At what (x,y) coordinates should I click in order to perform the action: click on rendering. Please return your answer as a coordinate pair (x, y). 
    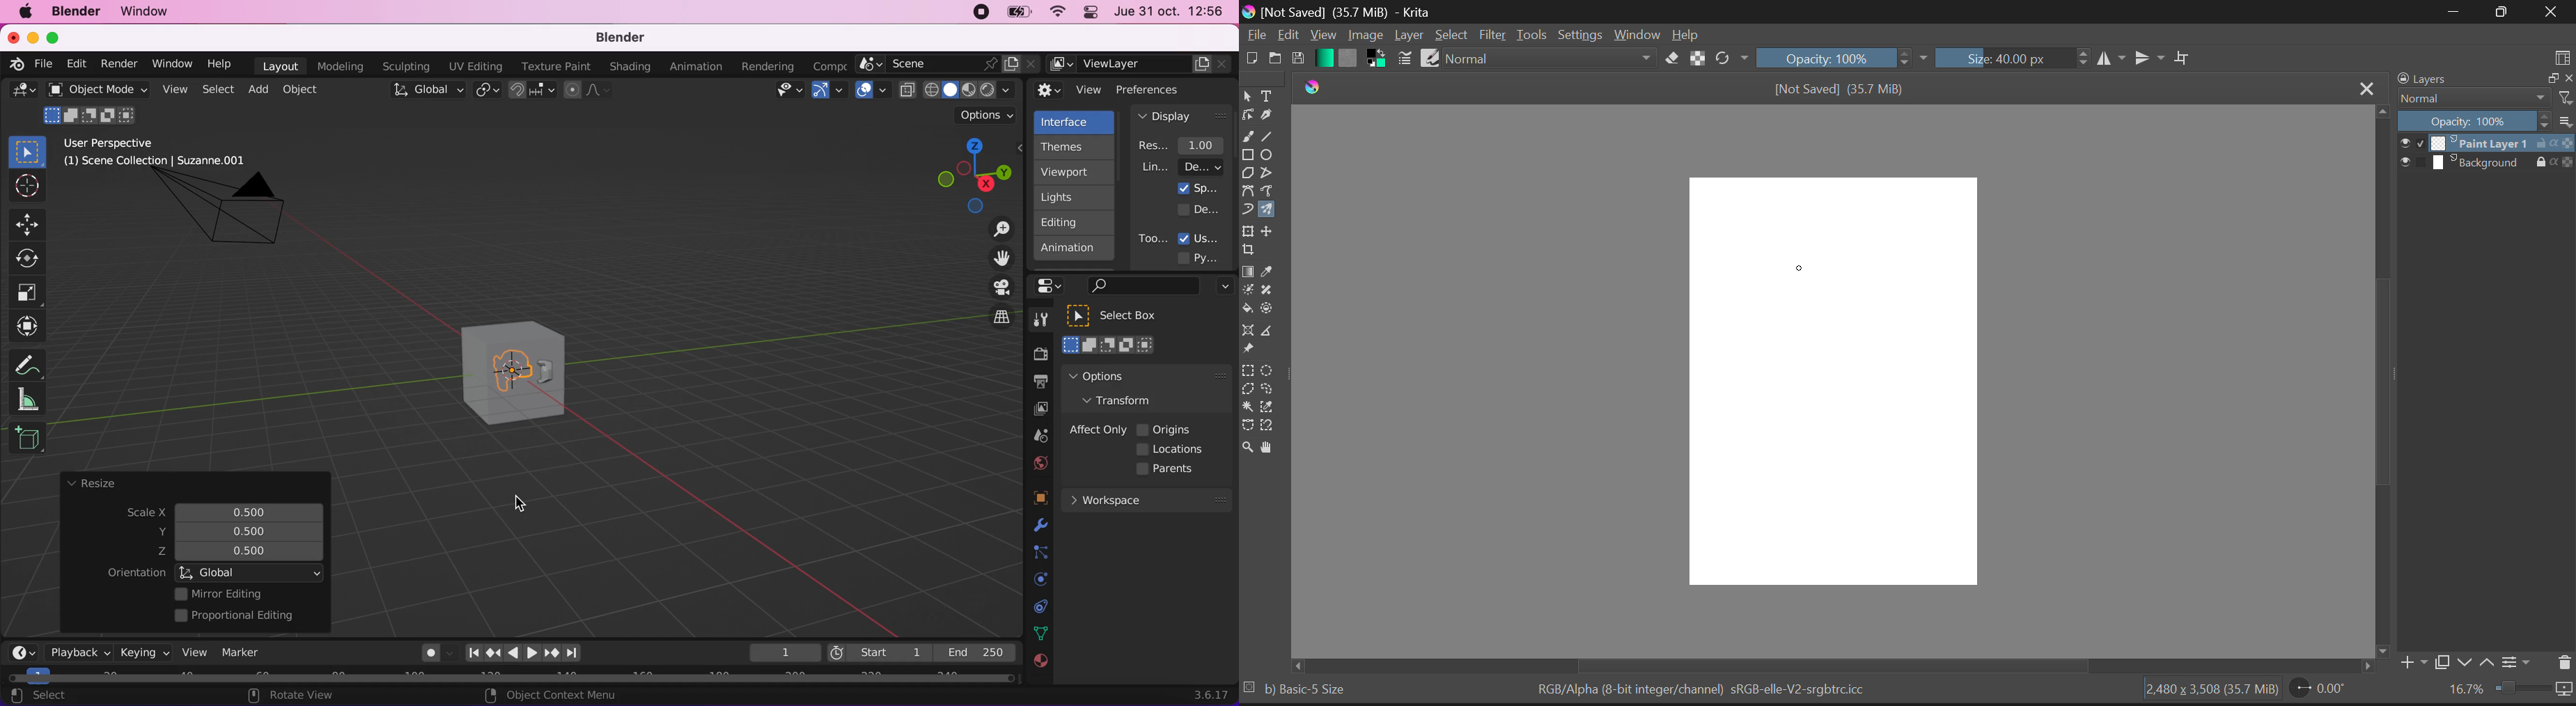
    Looking at the image, I should click on (768, 67).